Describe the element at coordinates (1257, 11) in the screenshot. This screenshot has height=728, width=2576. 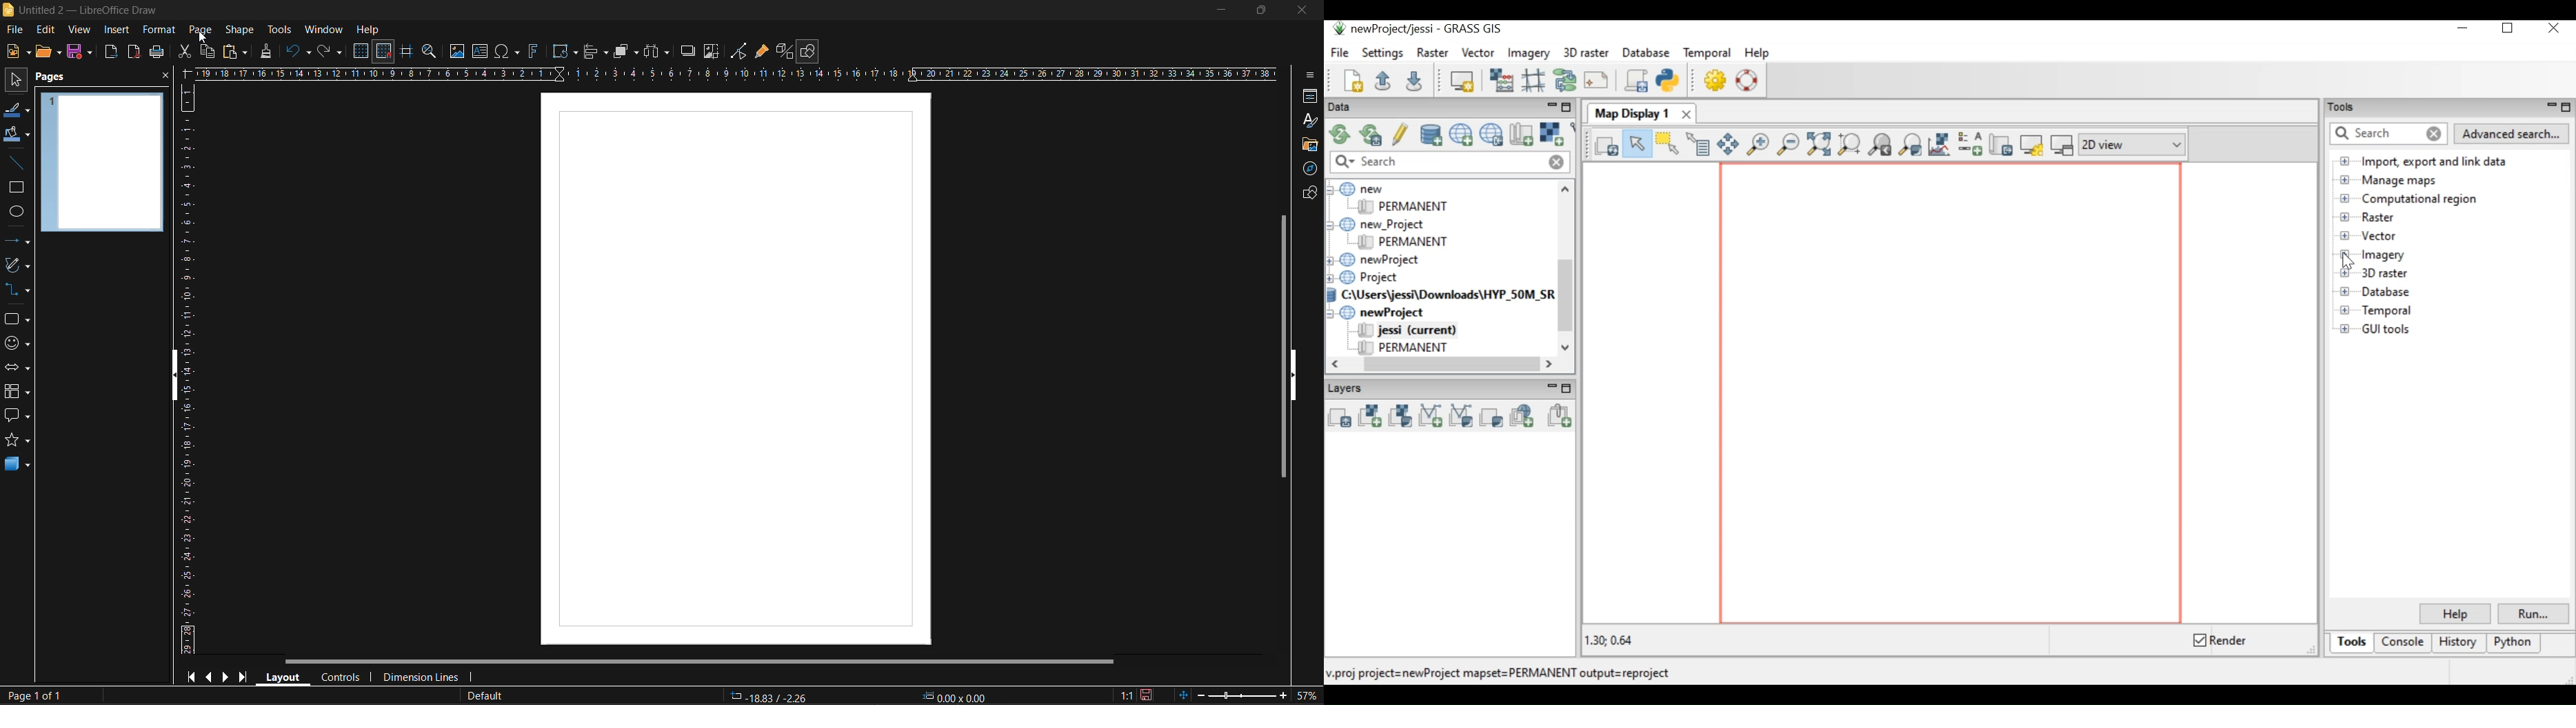
I see `maximize` at that location.